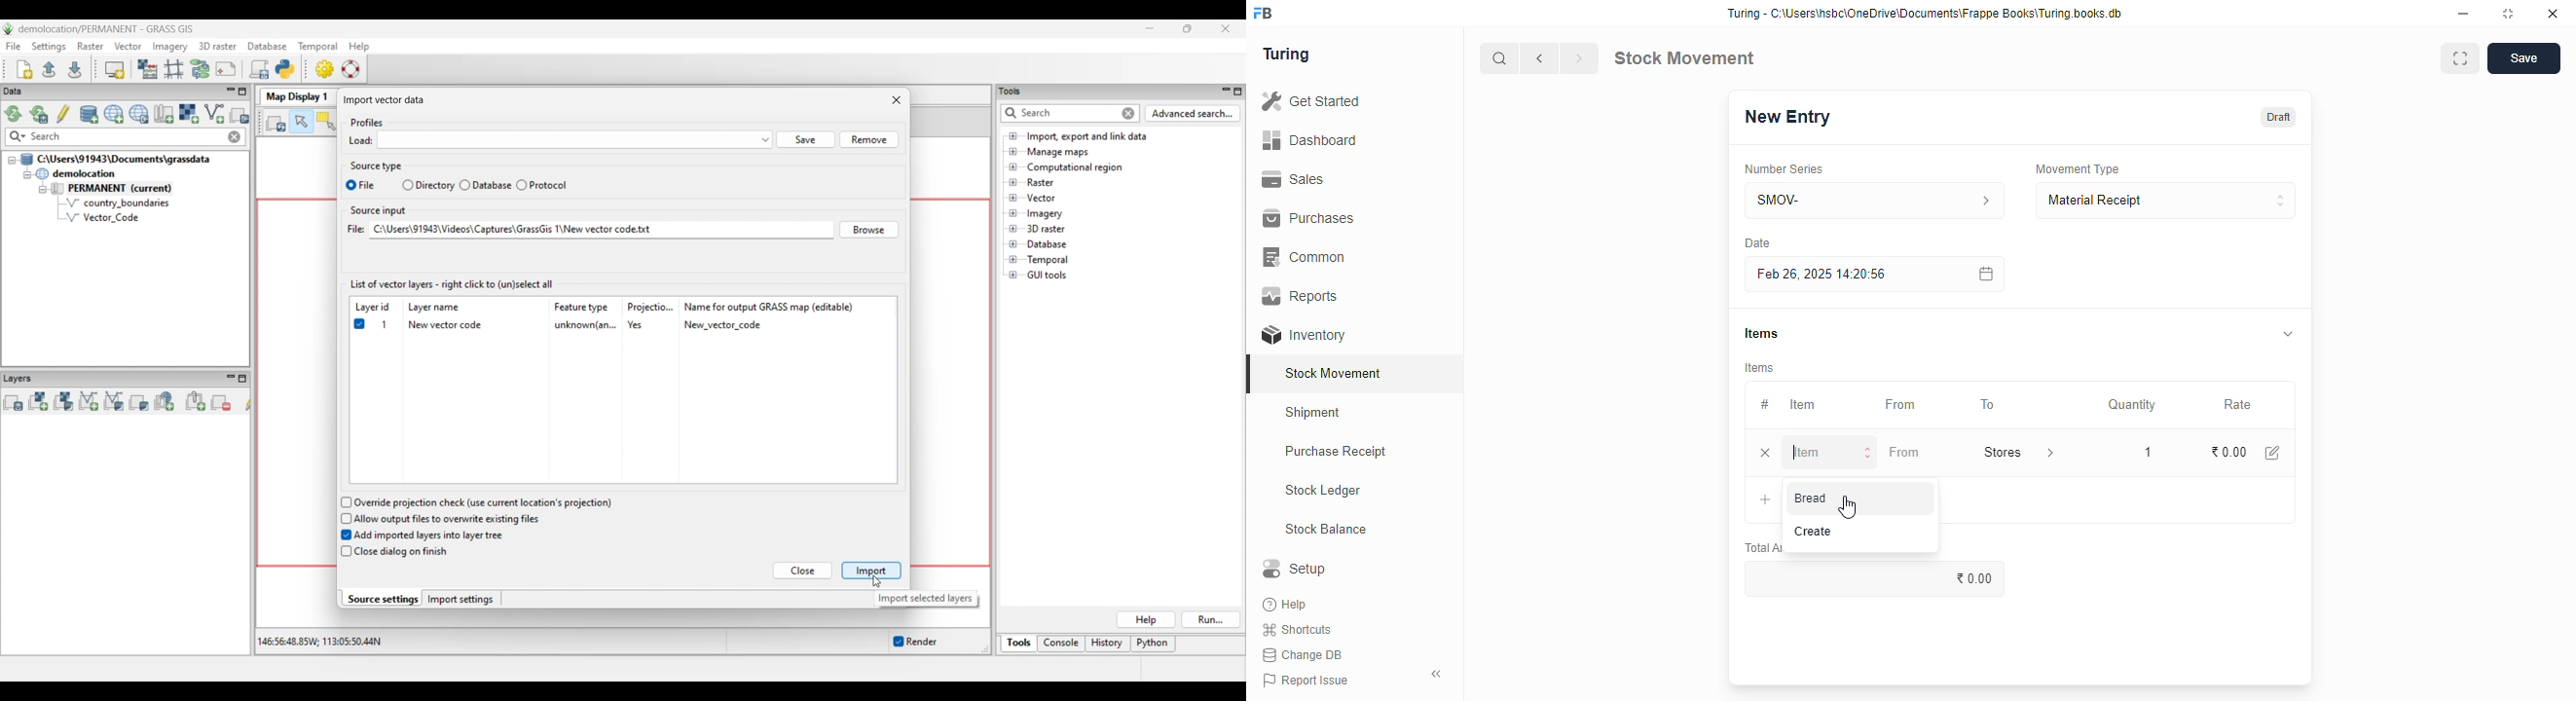  Describe the element at coordinates (1802, 404) in the screenshot. I see `item` at that location.